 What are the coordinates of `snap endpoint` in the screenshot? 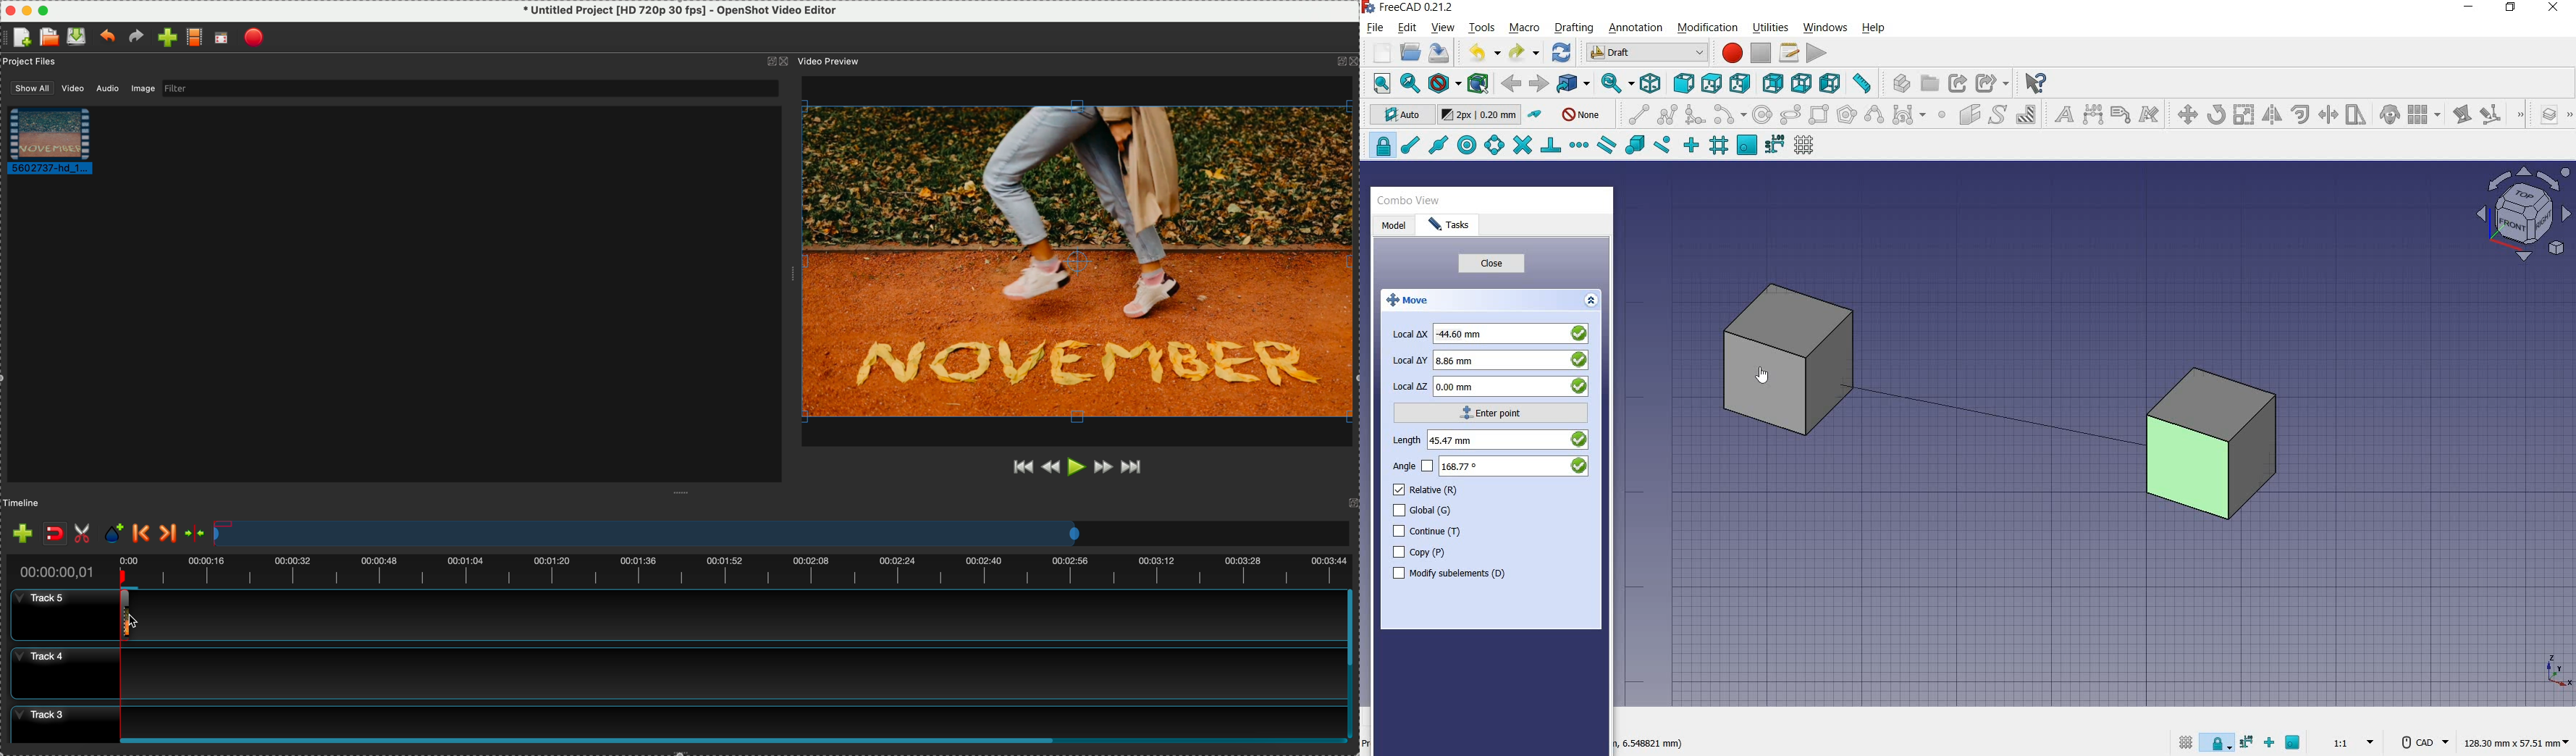 It's located at (1411, 146).